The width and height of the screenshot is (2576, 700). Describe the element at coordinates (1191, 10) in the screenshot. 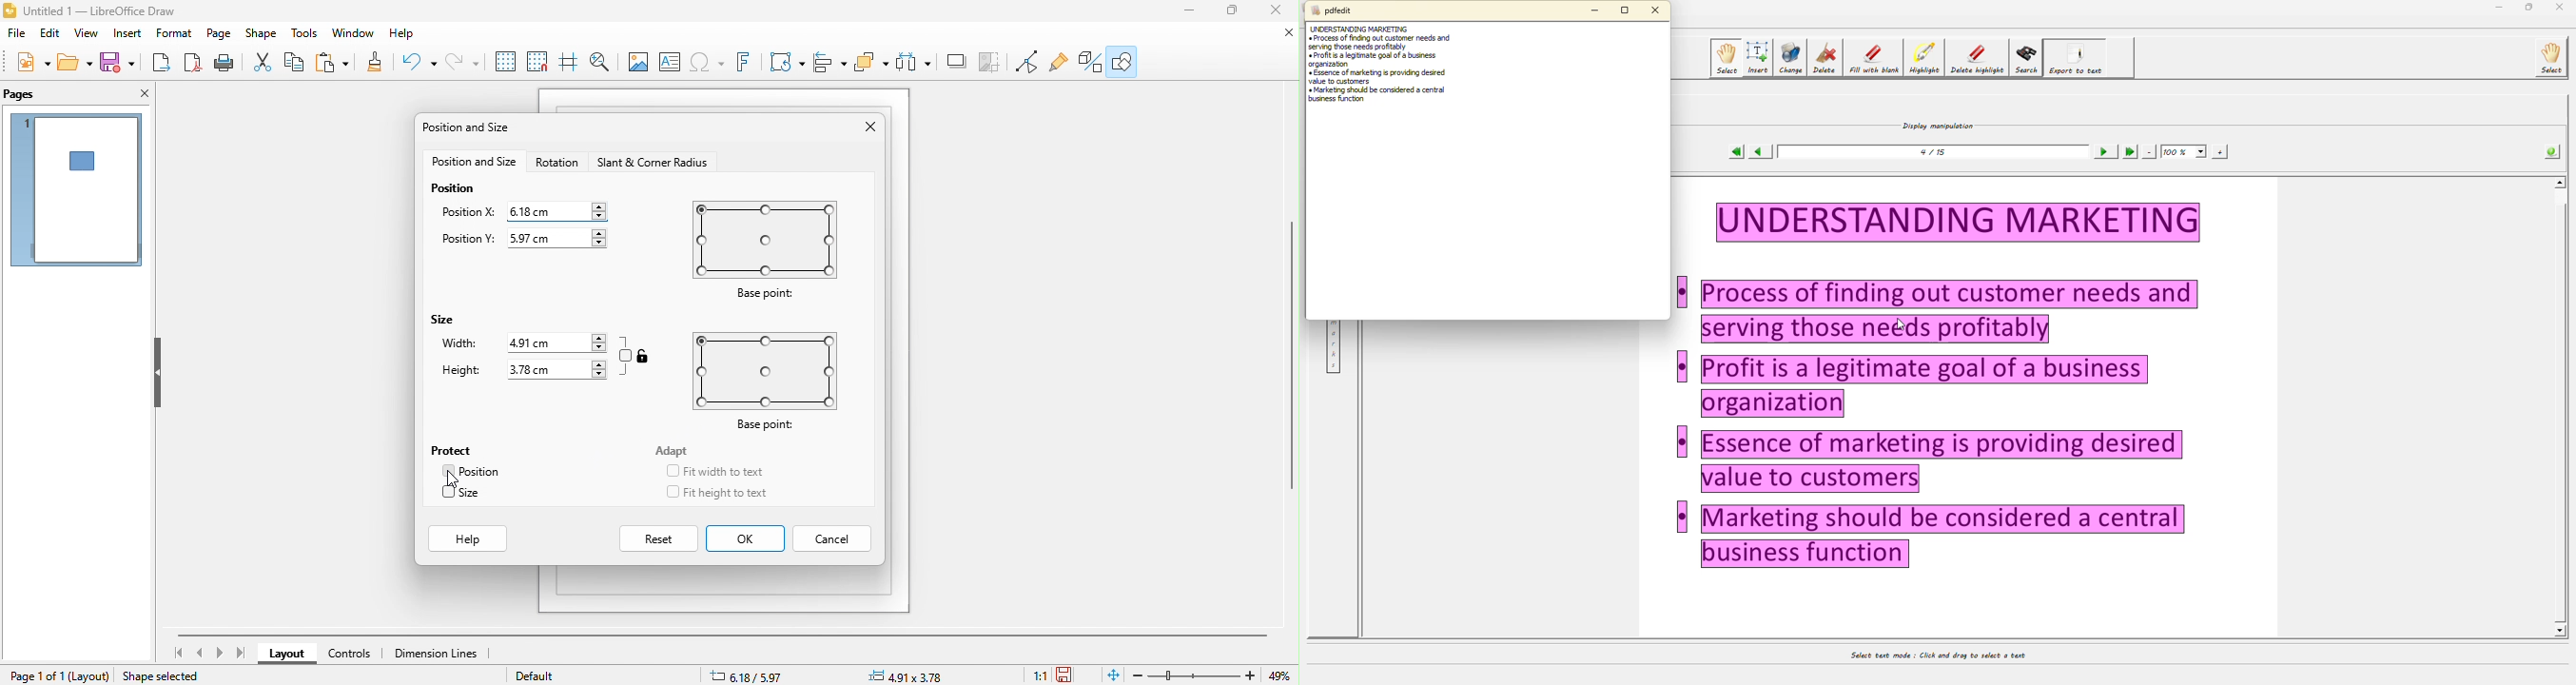

I see `minimize` at that location.